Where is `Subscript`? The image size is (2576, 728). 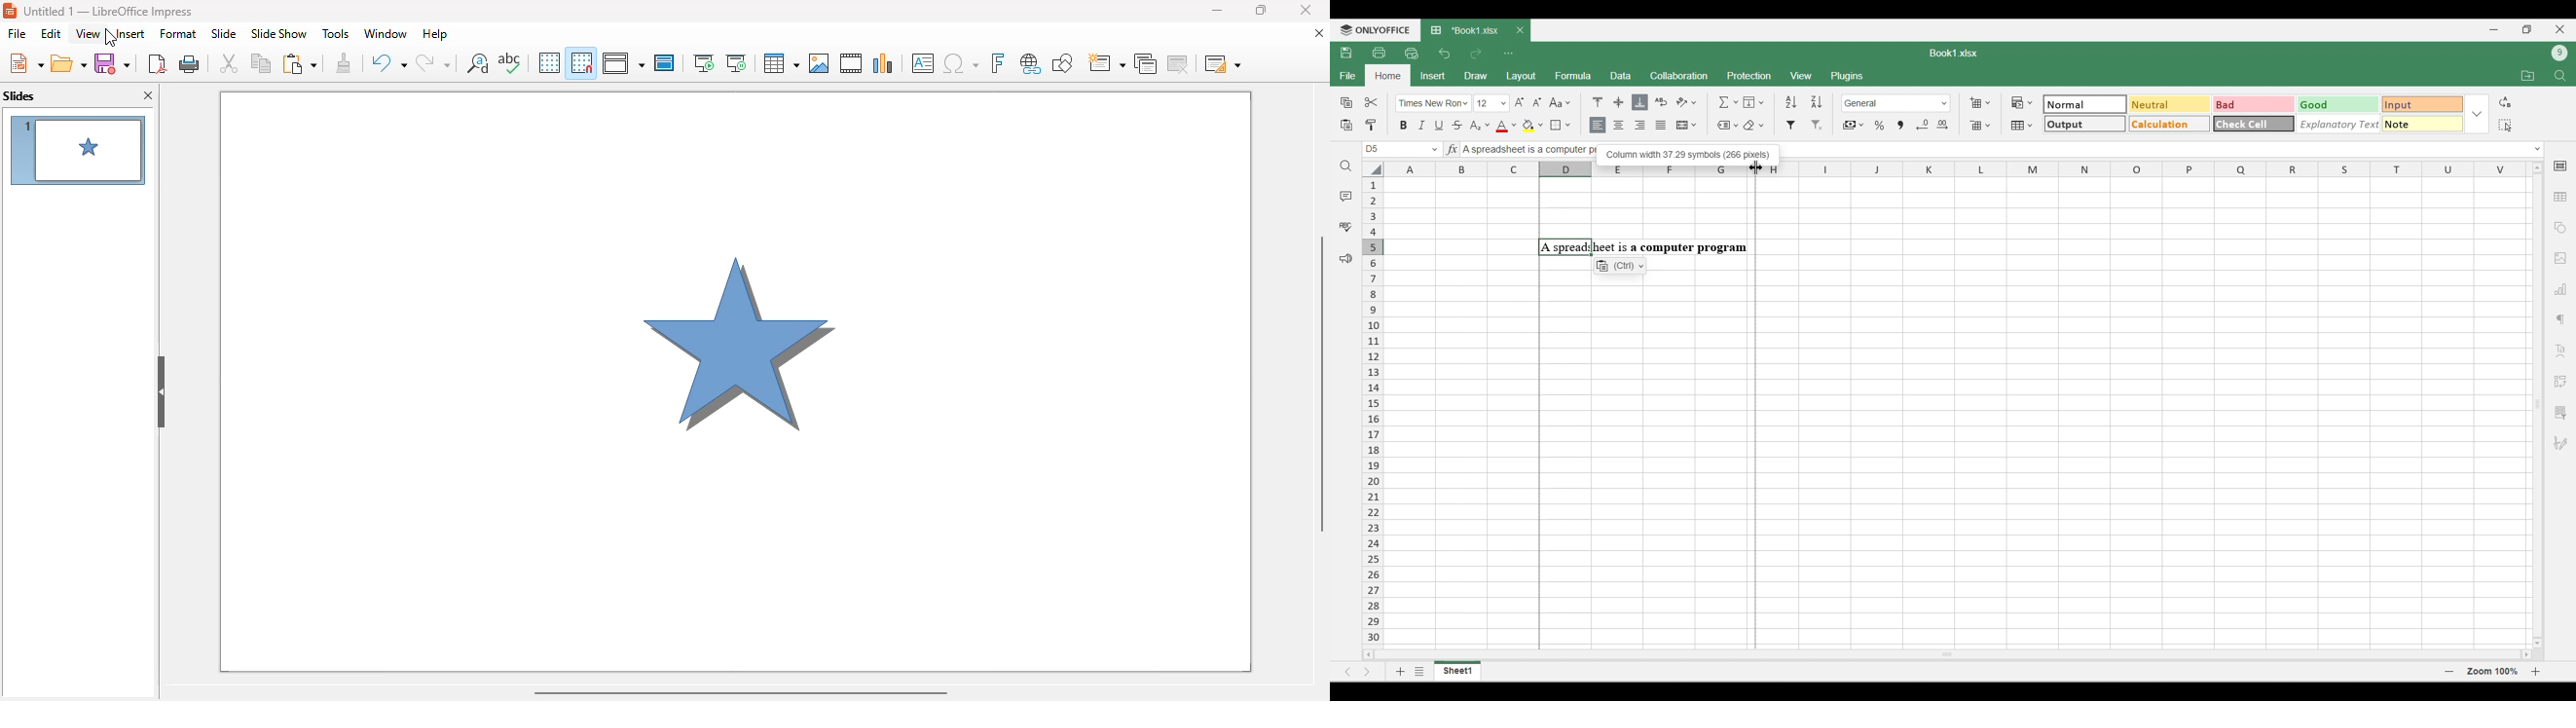 Subscript is located at coordinates (1479, 126).